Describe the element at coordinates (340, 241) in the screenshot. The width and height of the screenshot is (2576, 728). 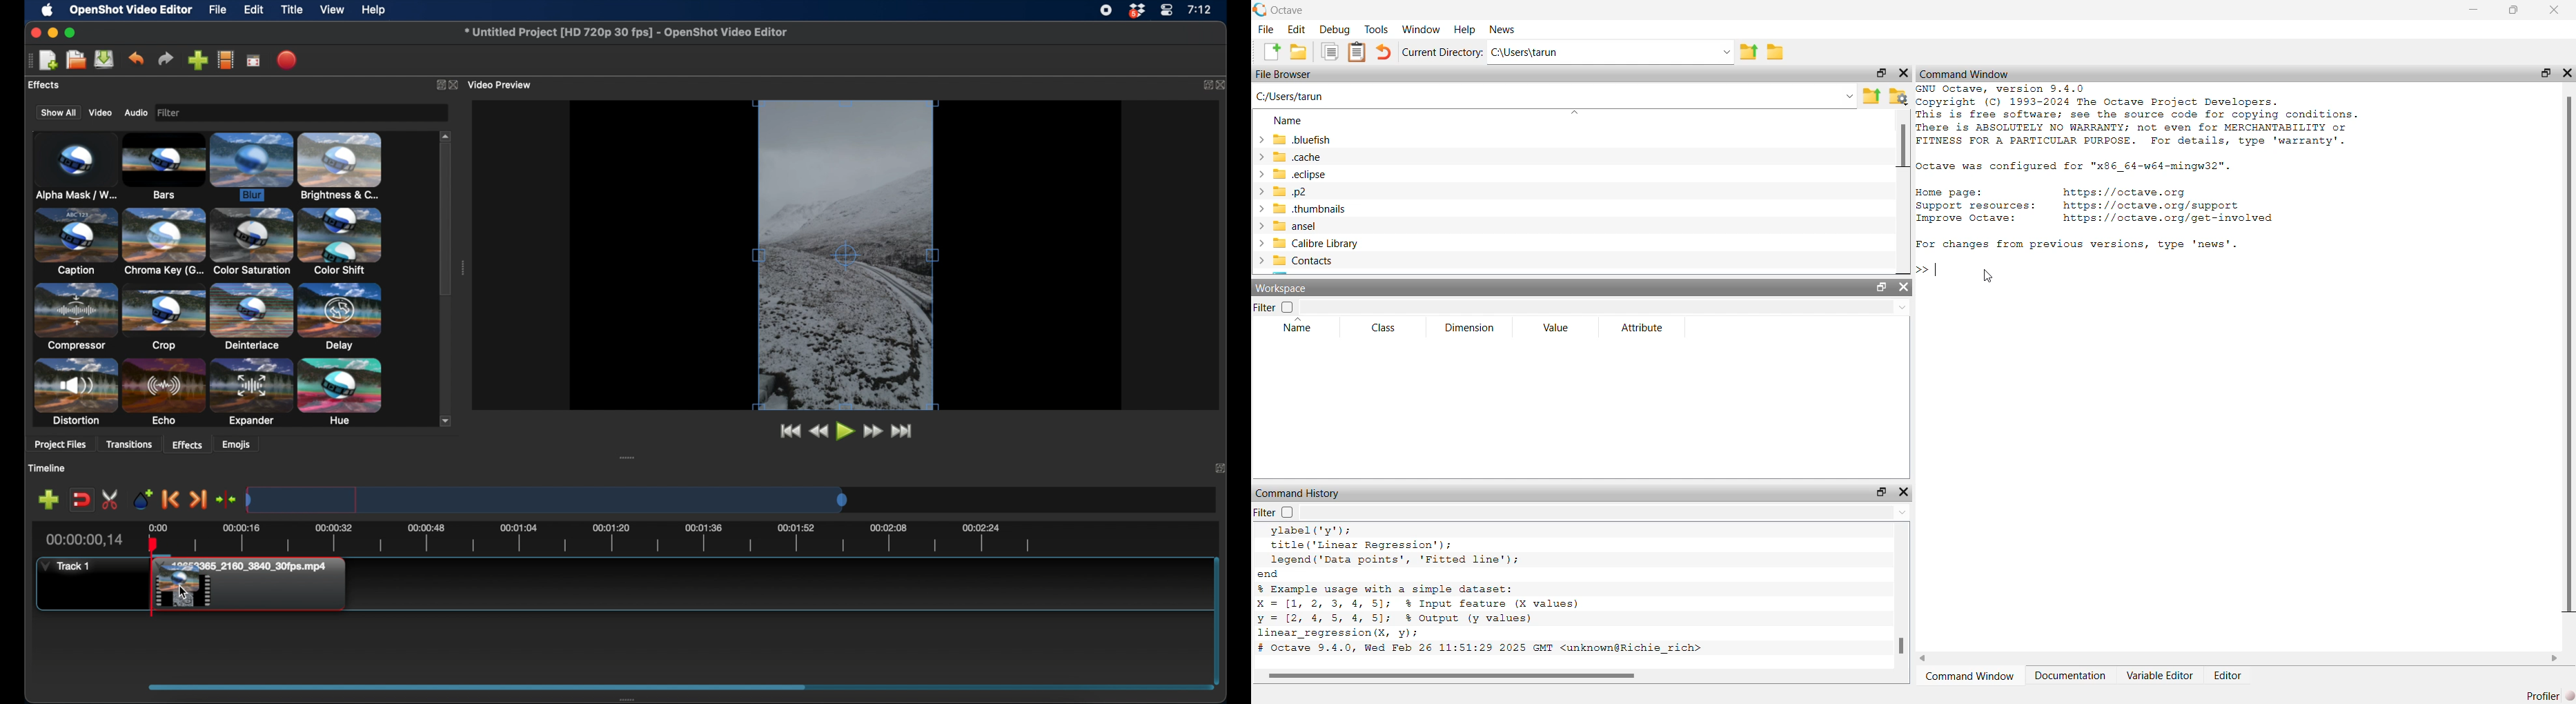
I see `color shift` at that location.